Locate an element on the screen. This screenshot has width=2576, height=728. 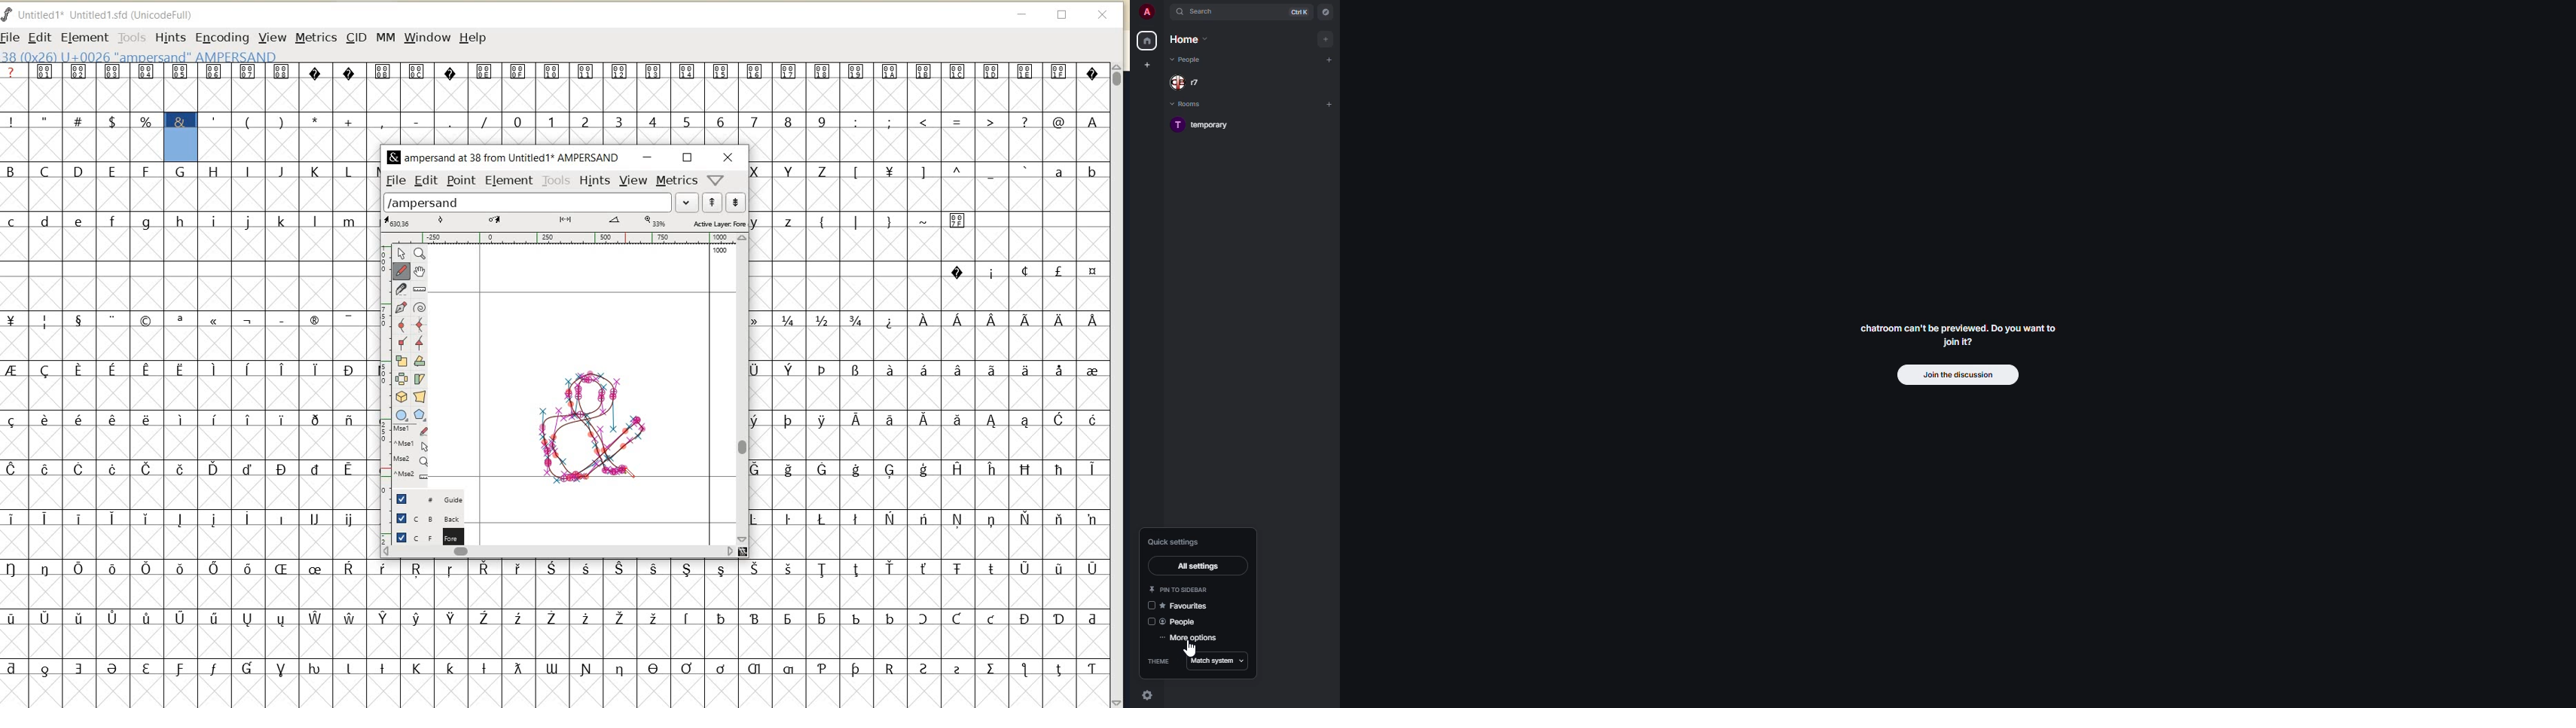
room is located at coordinates (1204, 125).